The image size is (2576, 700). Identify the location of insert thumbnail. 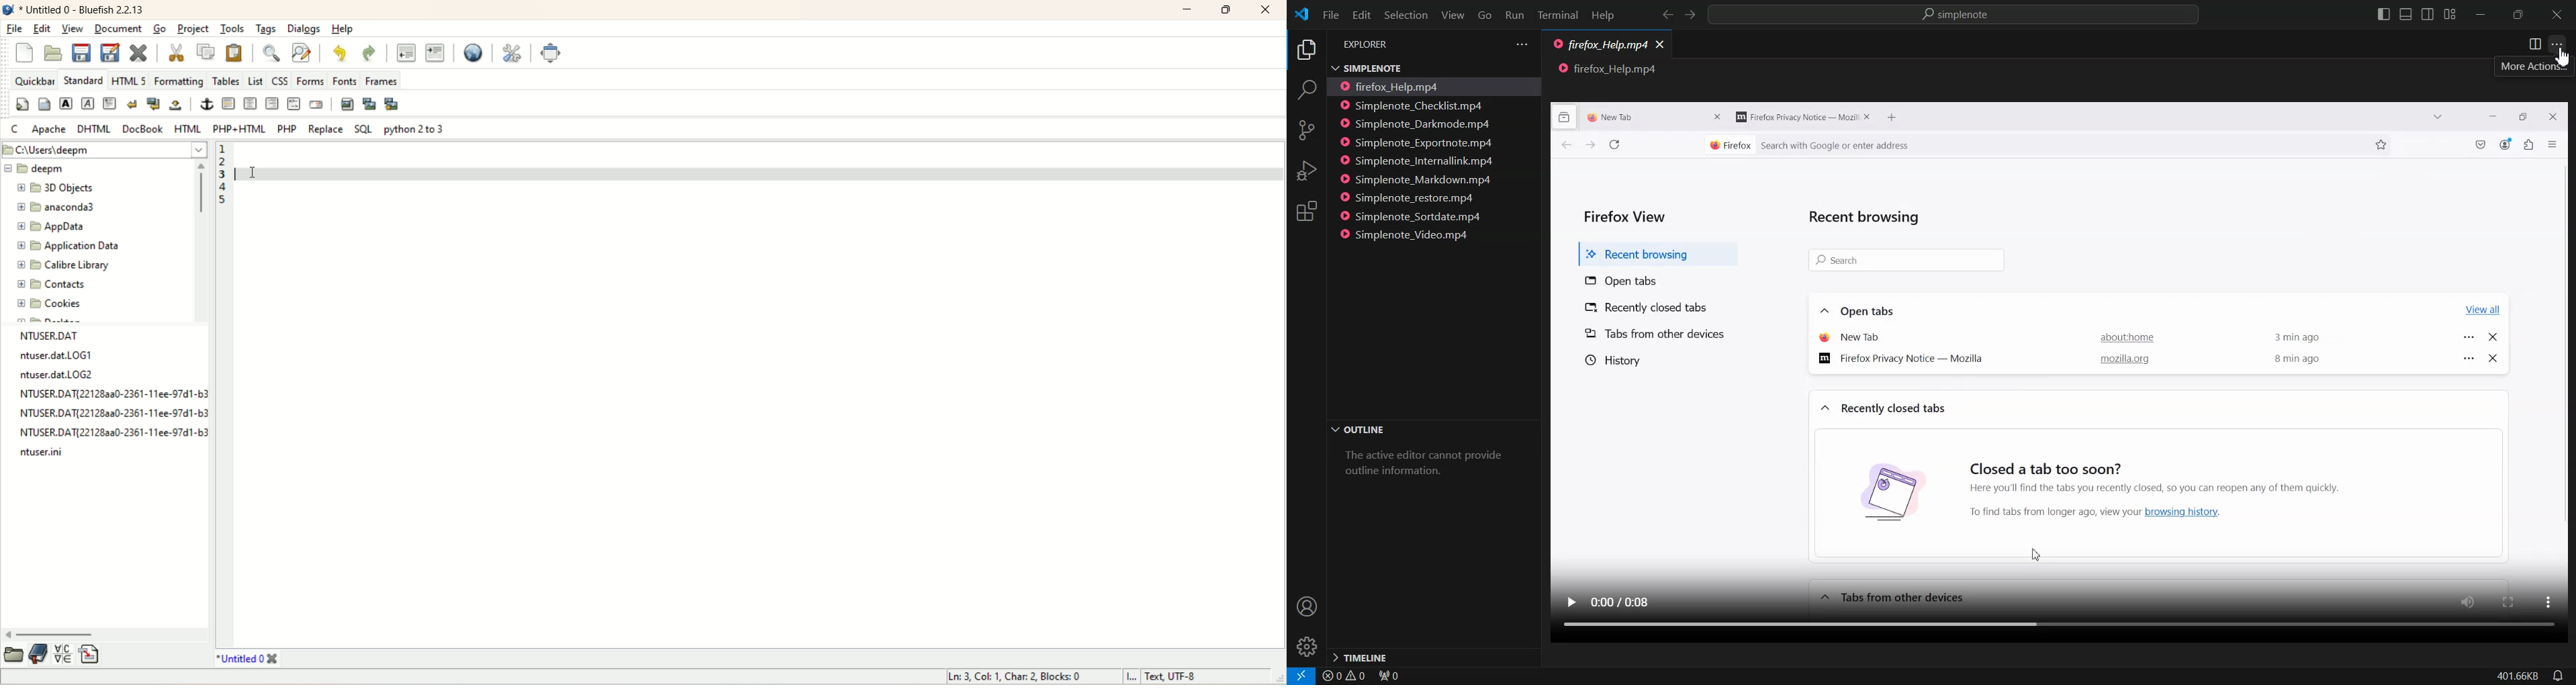
(370, 103).